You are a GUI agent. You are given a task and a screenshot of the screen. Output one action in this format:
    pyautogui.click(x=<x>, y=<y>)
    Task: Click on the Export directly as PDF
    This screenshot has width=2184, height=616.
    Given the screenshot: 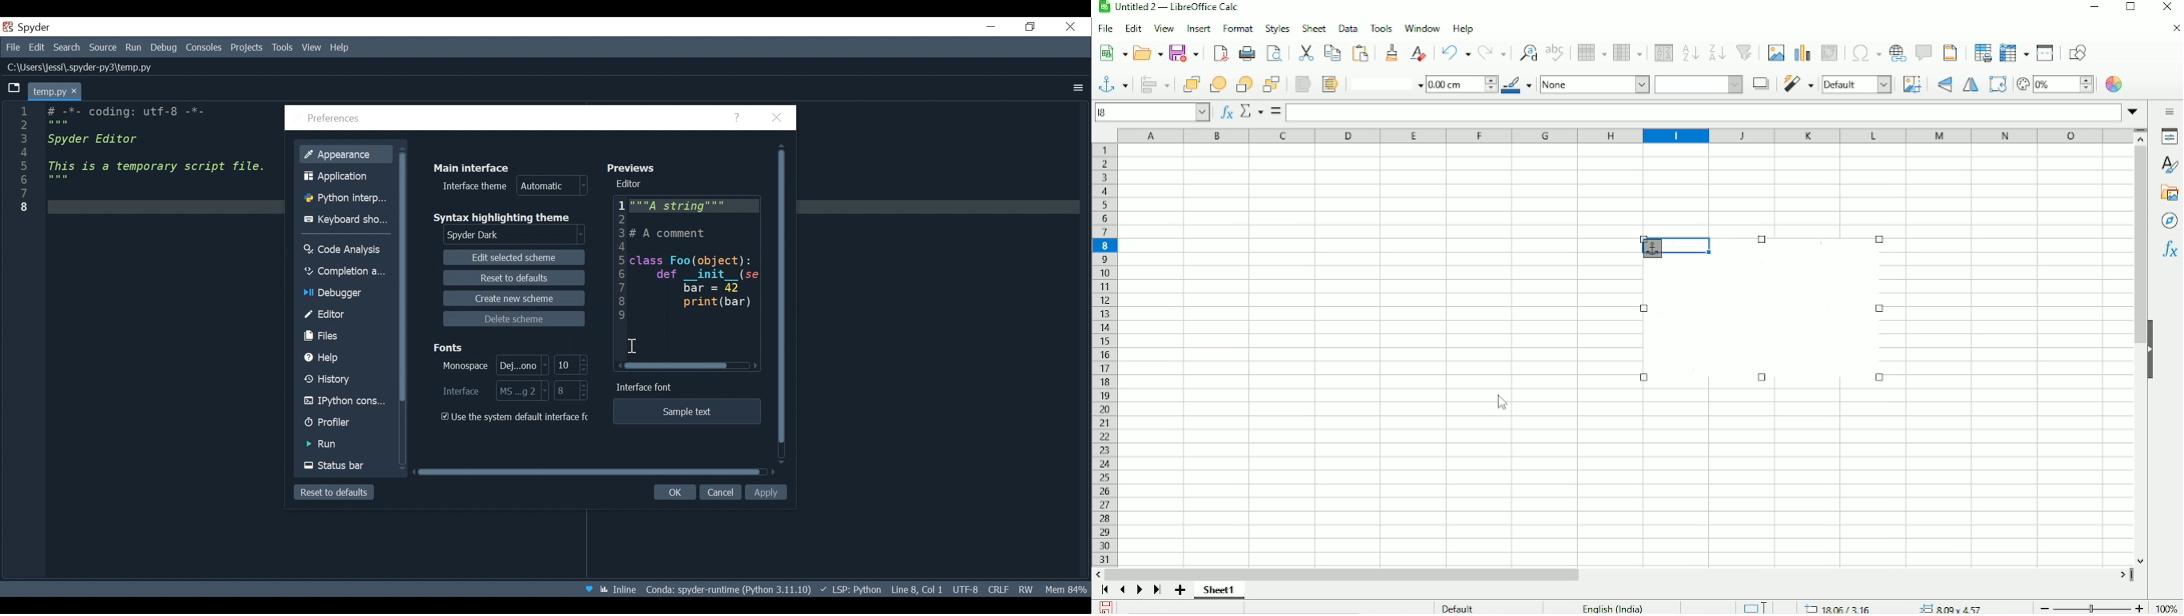 What is the action you would take?
    pyautogui.click(x=1221, y=54)
    